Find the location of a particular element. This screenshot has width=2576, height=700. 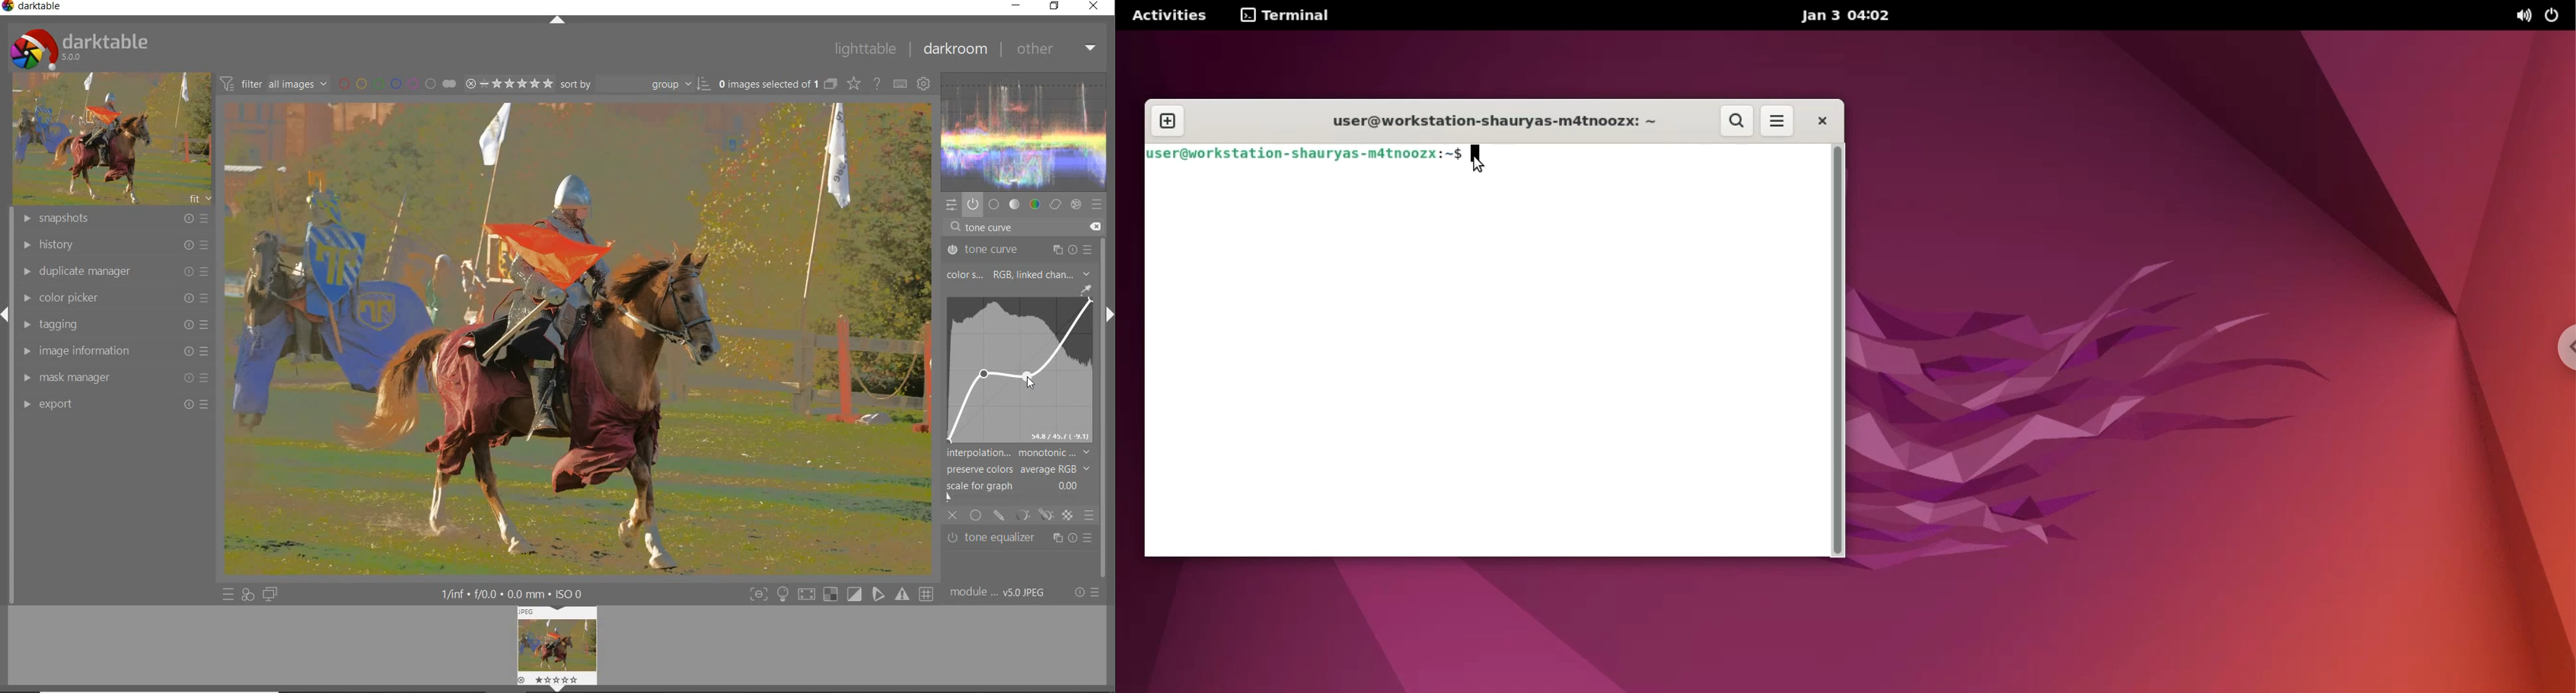

enable for online help is located at coordinates (877, 86).